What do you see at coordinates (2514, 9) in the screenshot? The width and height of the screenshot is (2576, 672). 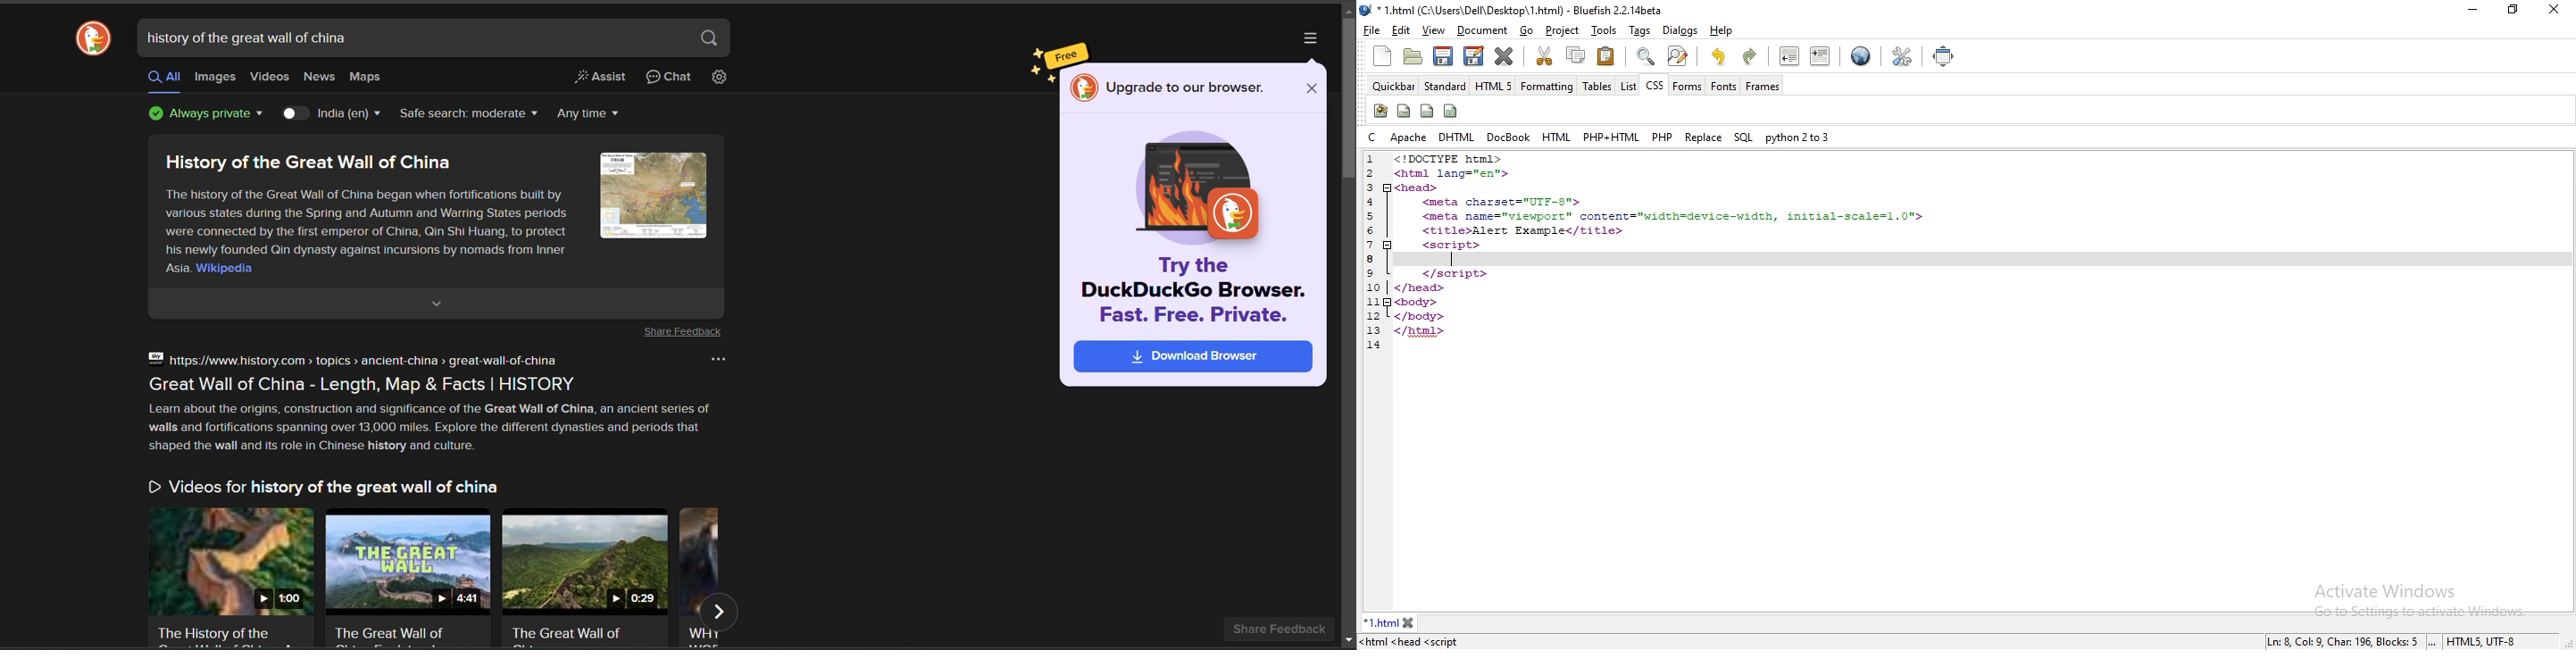 I see `restore windows` at bounding box center [2514, 9].